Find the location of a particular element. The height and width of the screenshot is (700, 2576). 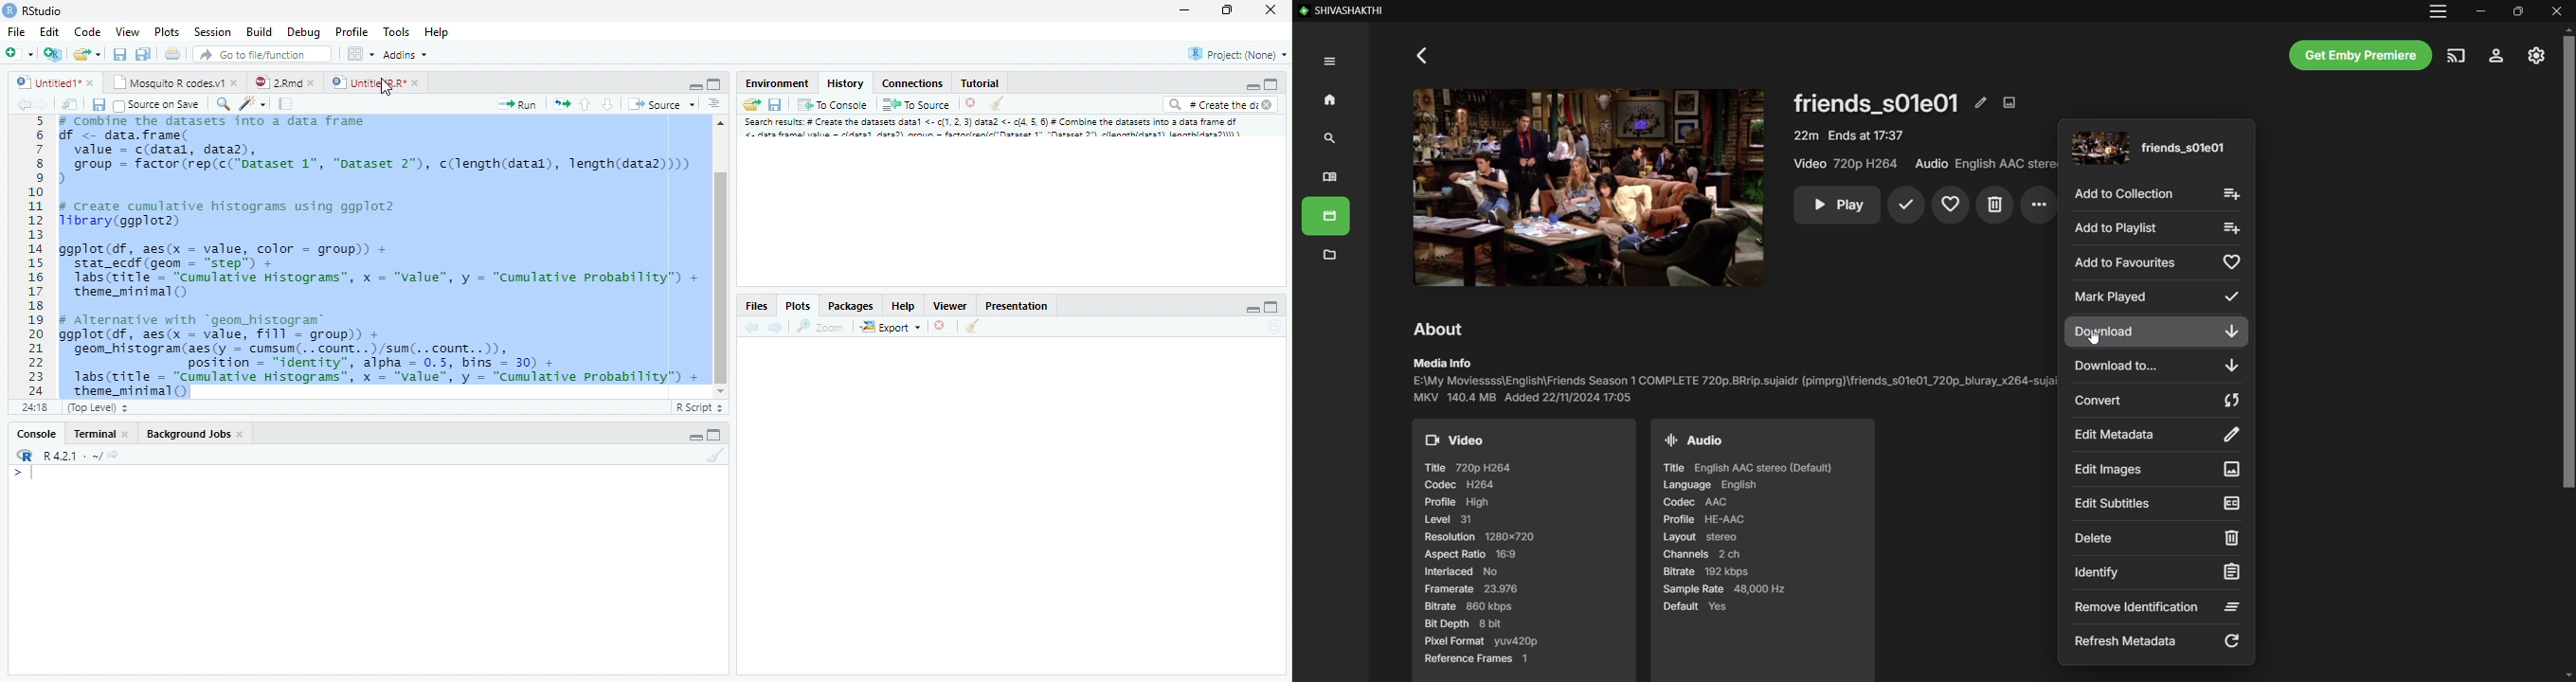

To Source is located at coordinates (917, 104).